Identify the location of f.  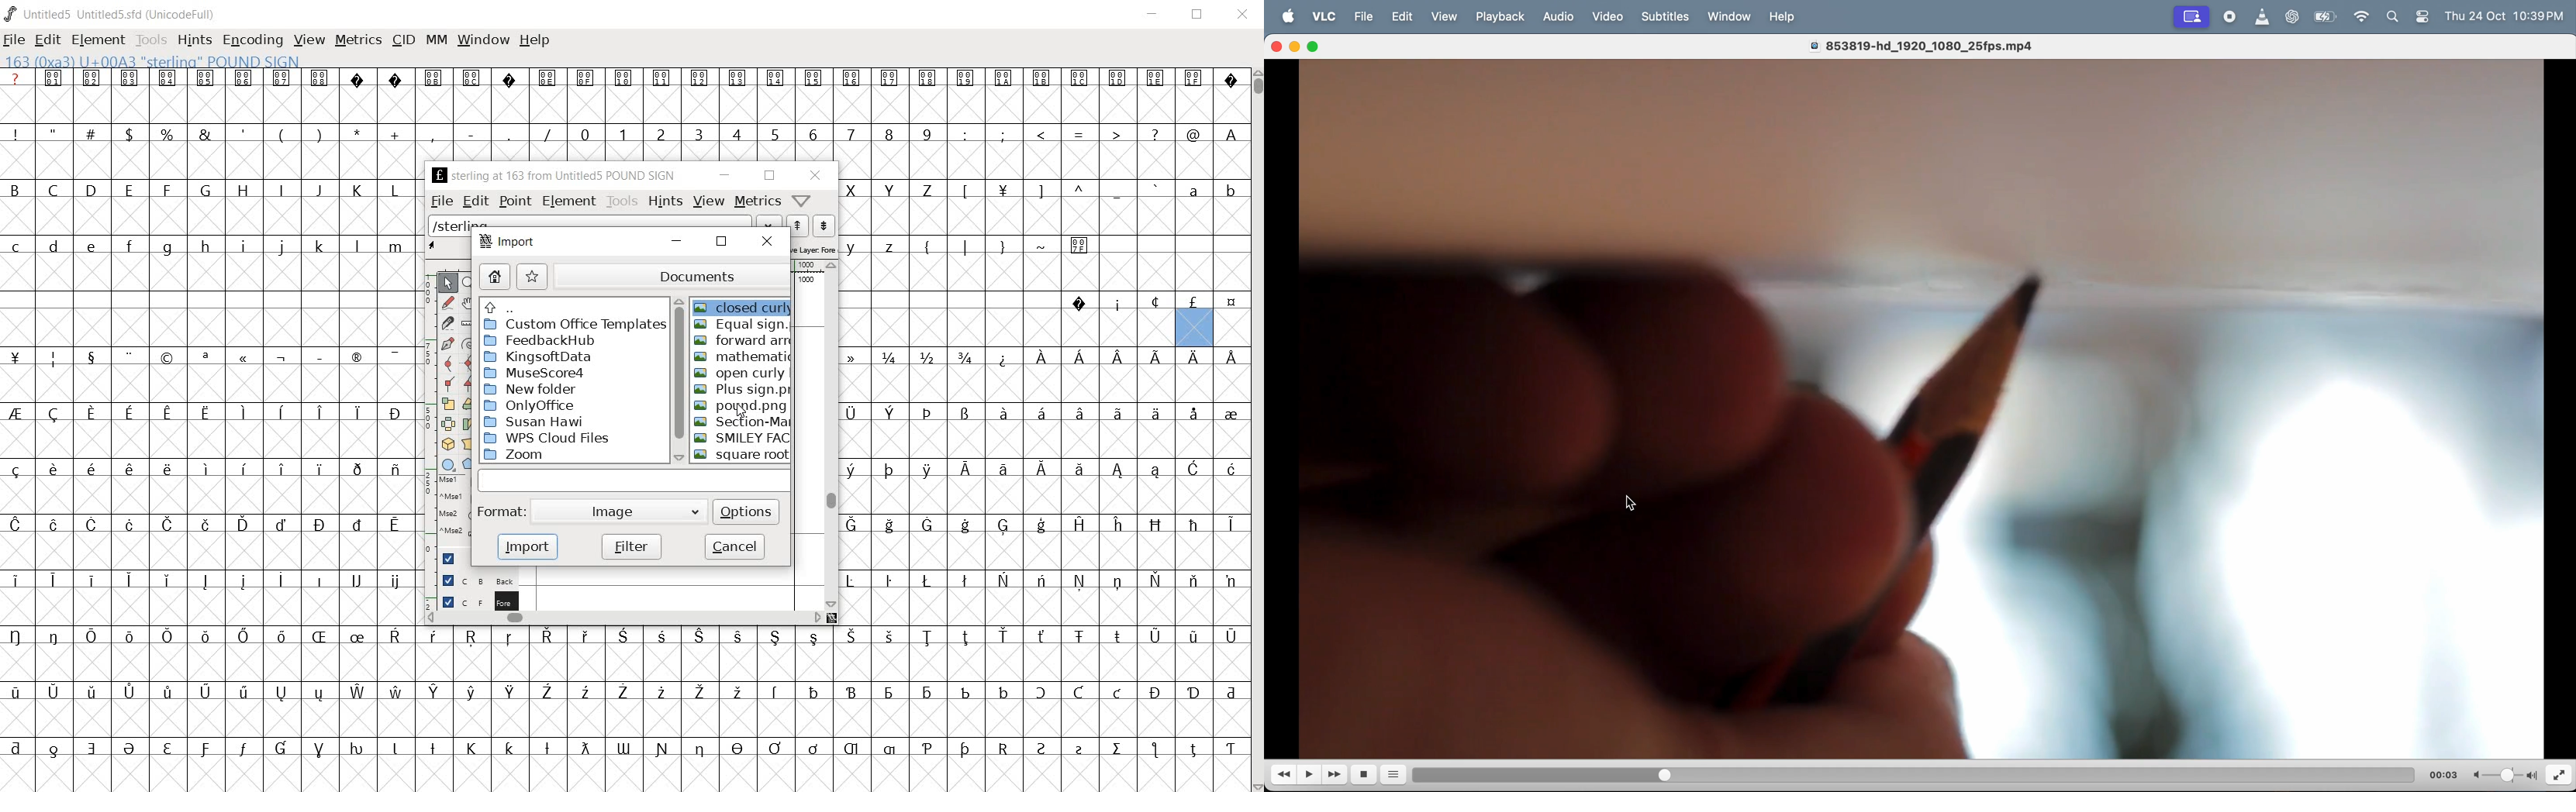
(129, 249).